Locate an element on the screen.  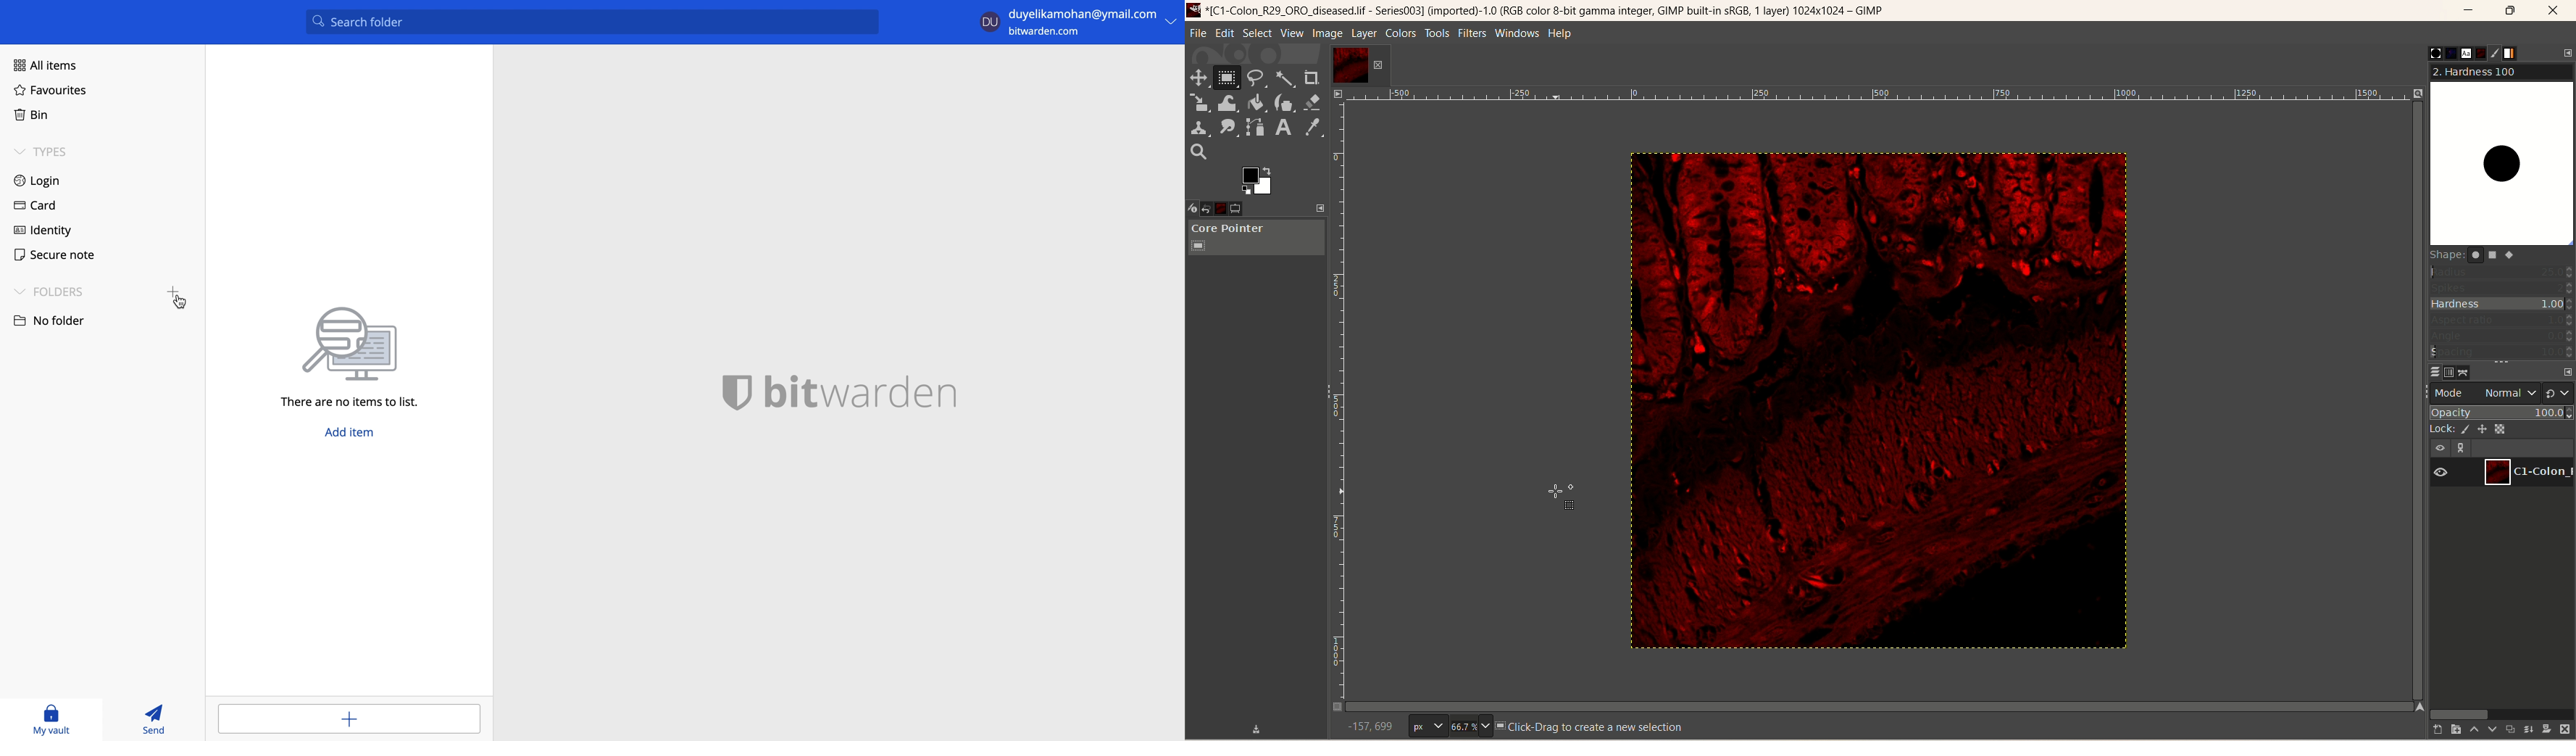
layer1 is located at coordinates (2530, 471).